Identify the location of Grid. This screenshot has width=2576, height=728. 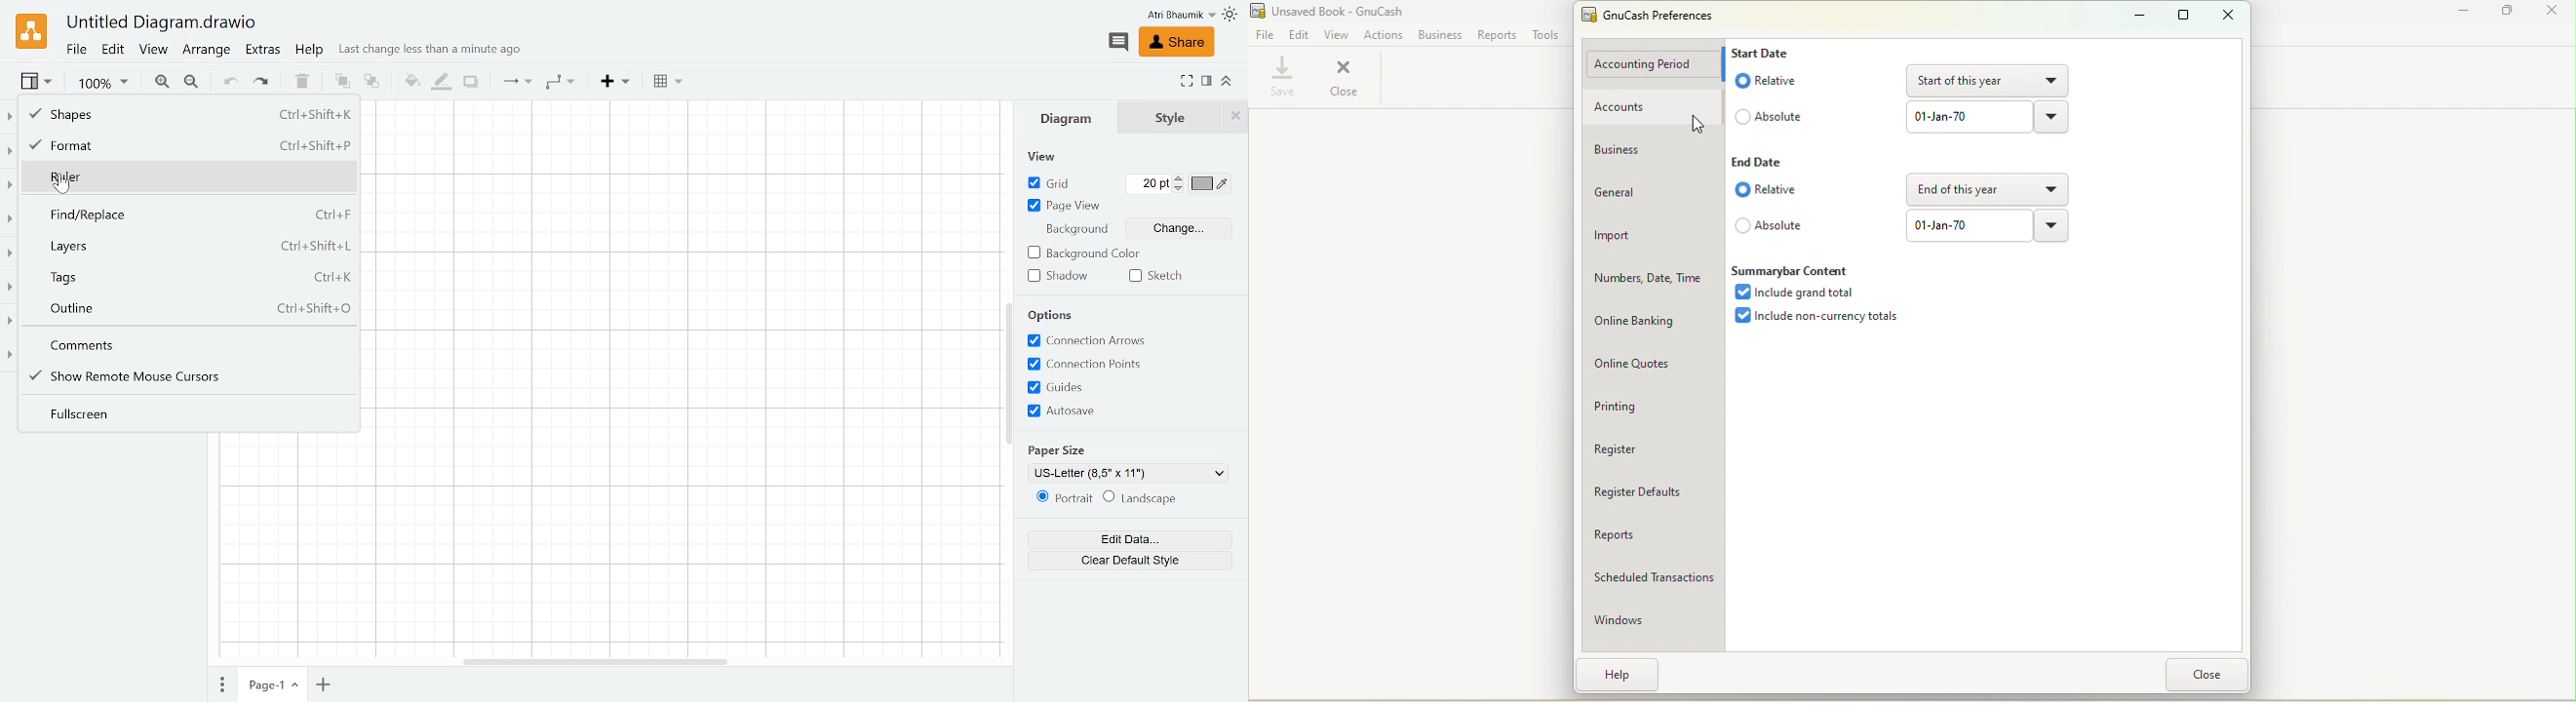
(1051, 183).